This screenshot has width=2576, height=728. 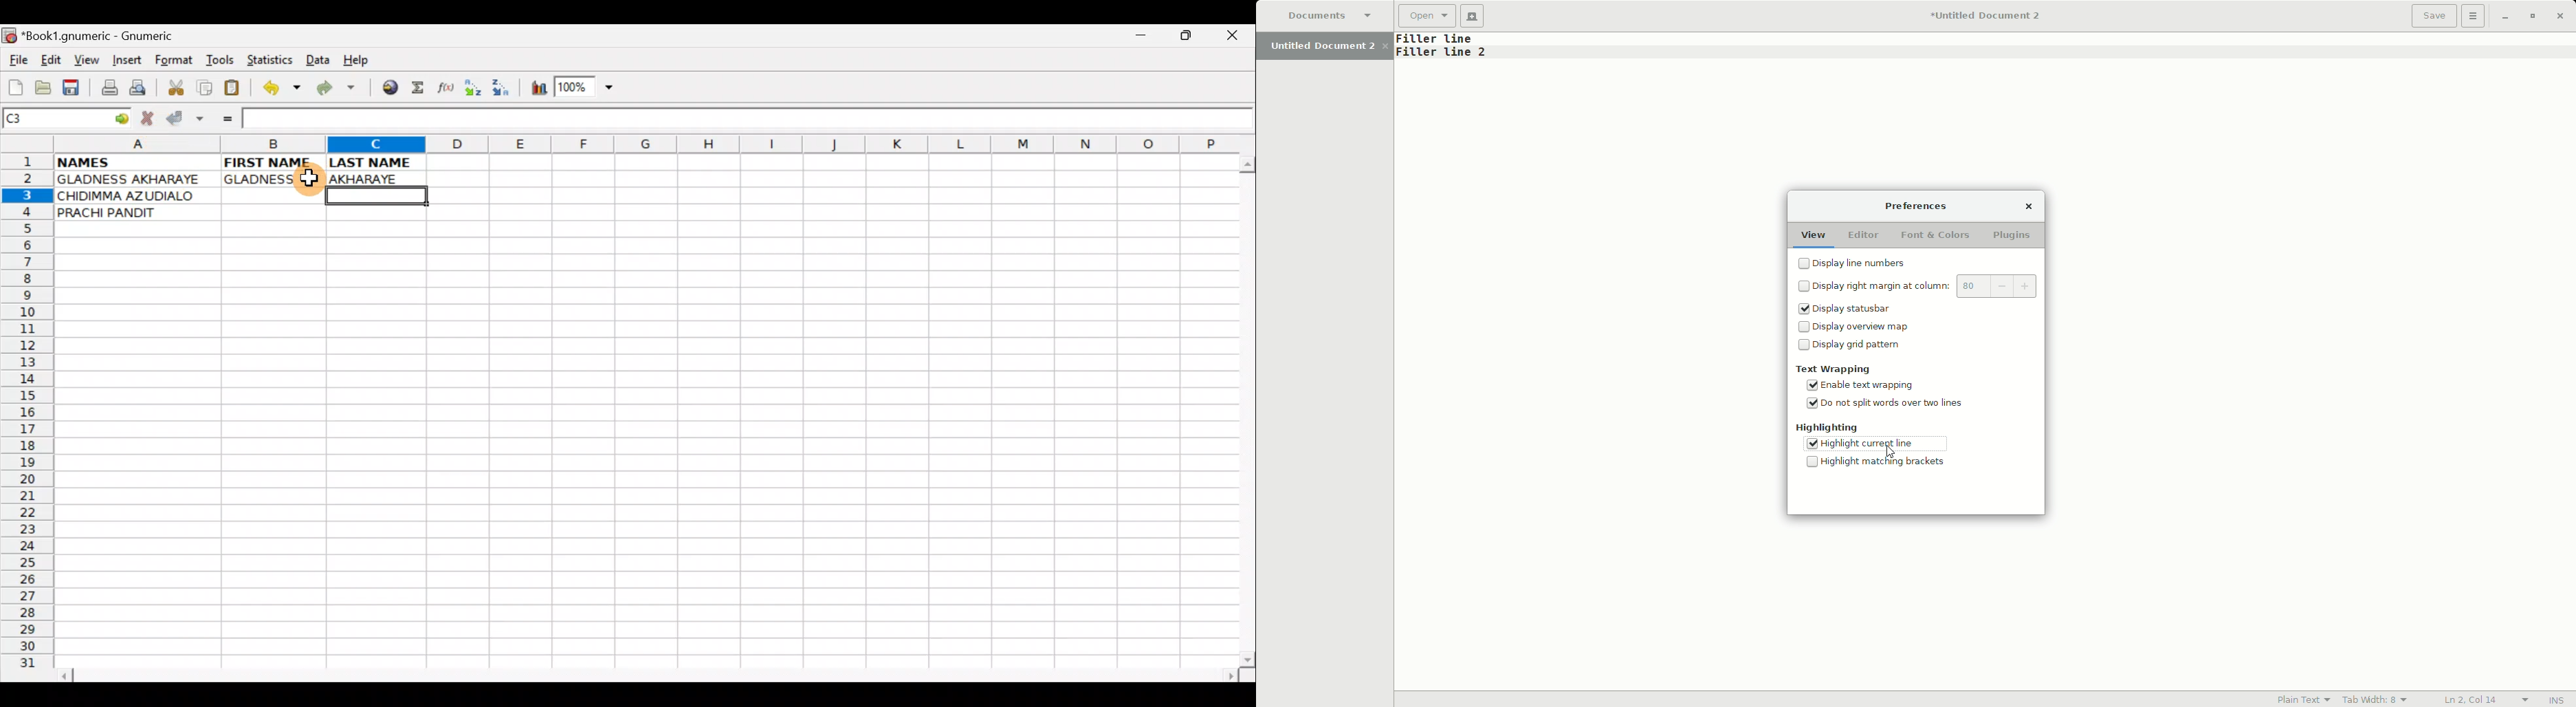 What do you see at coordinates (52, 119) in the screenshot?
I see `Cell name C3` at bounding box center [52, 119].